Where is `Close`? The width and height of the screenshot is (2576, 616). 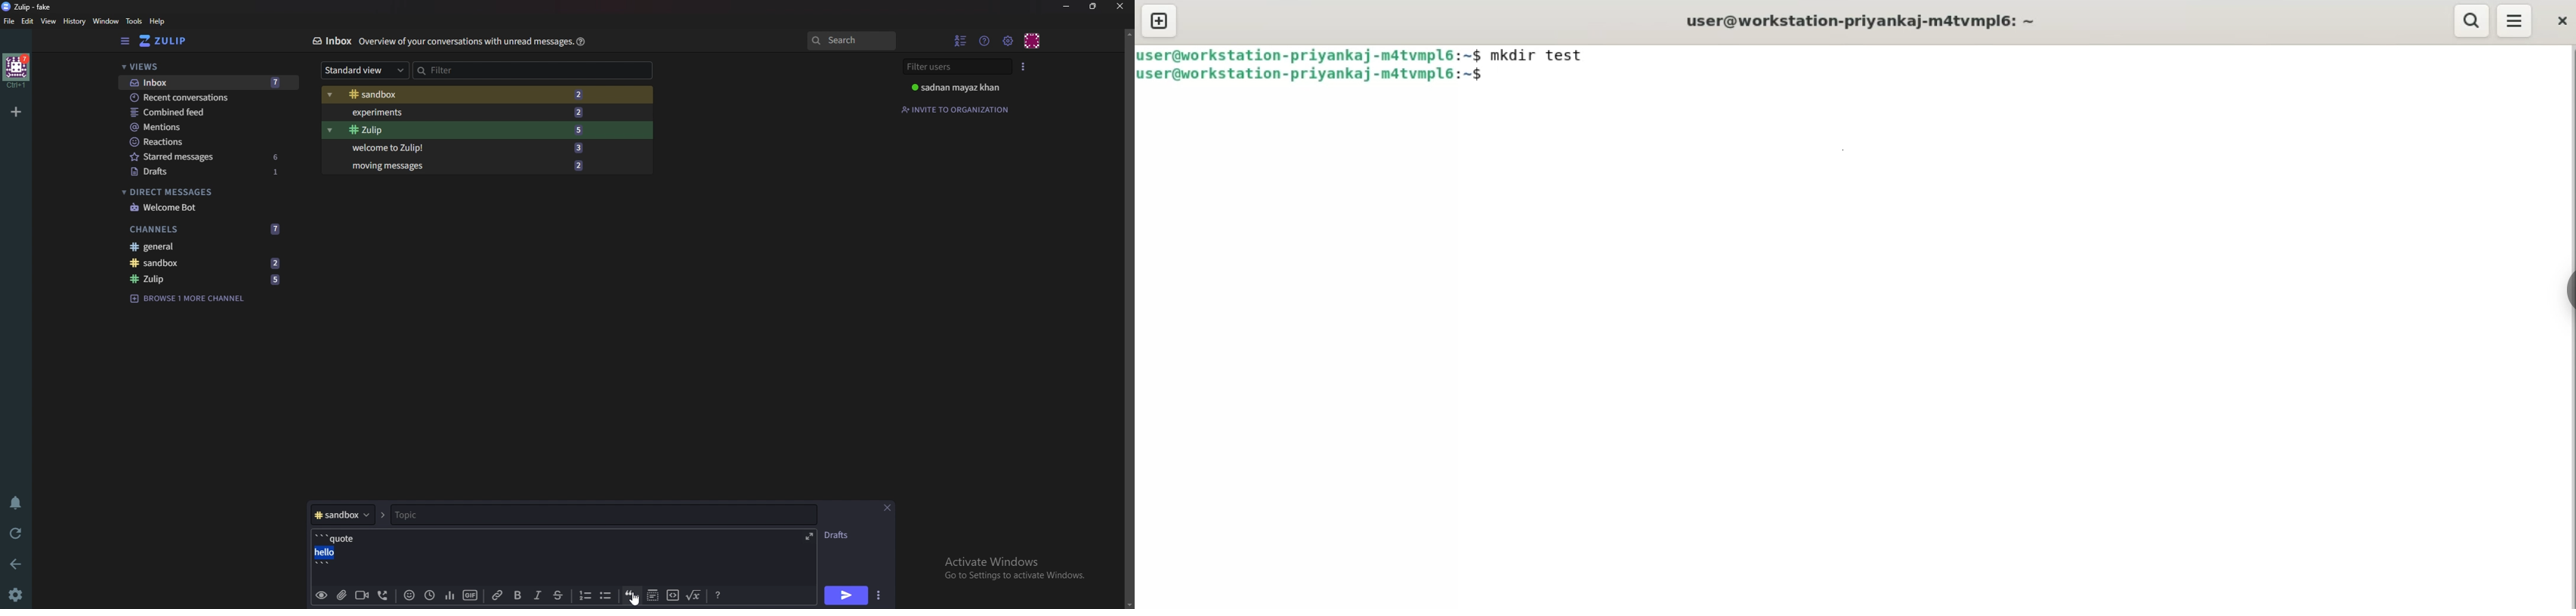
Close is located at coordinates (1118, 7).